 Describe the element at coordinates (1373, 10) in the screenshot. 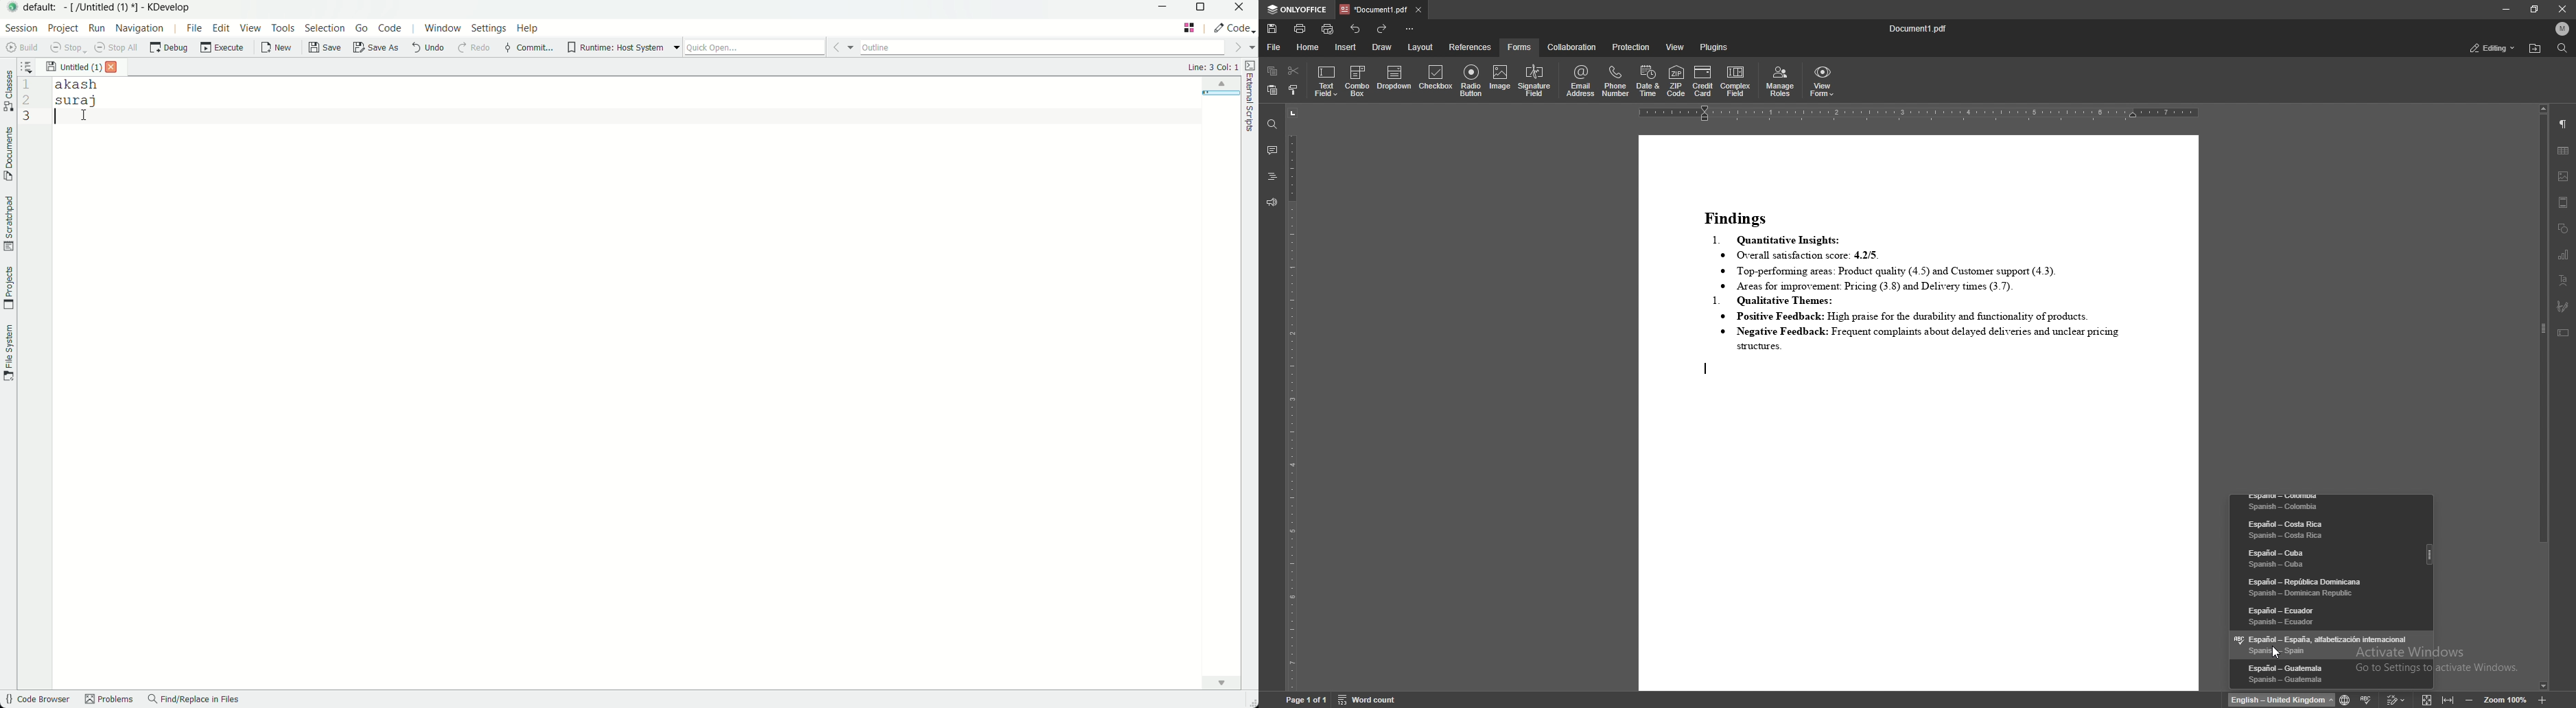

I see `tab` at that location.